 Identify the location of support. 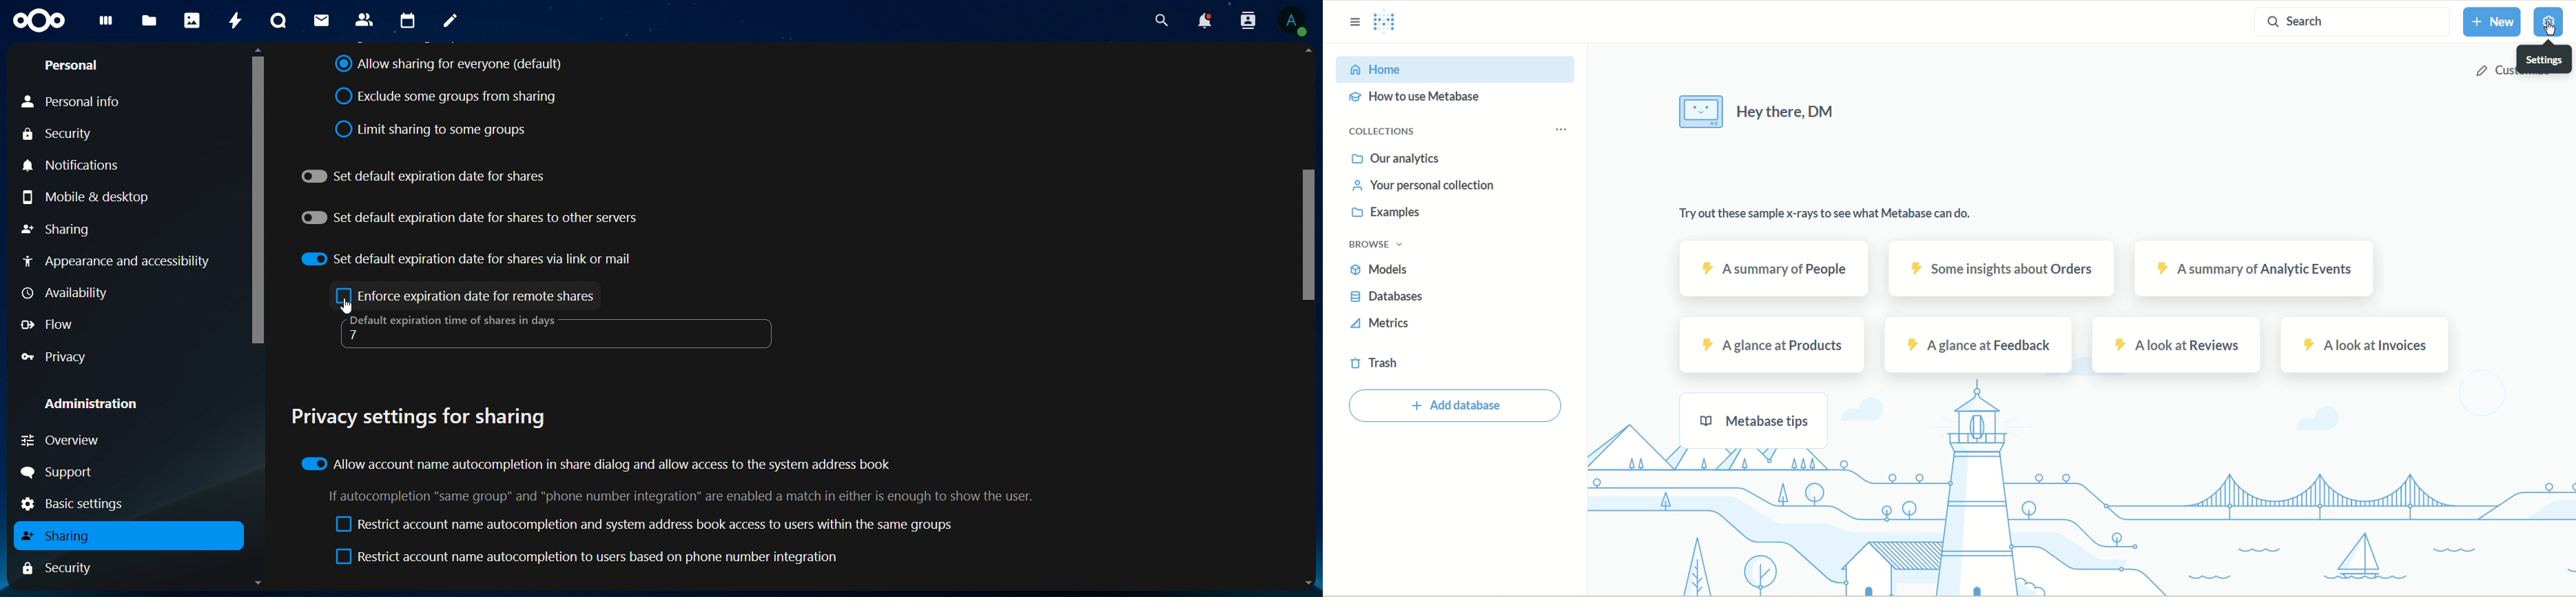
(61, 472).